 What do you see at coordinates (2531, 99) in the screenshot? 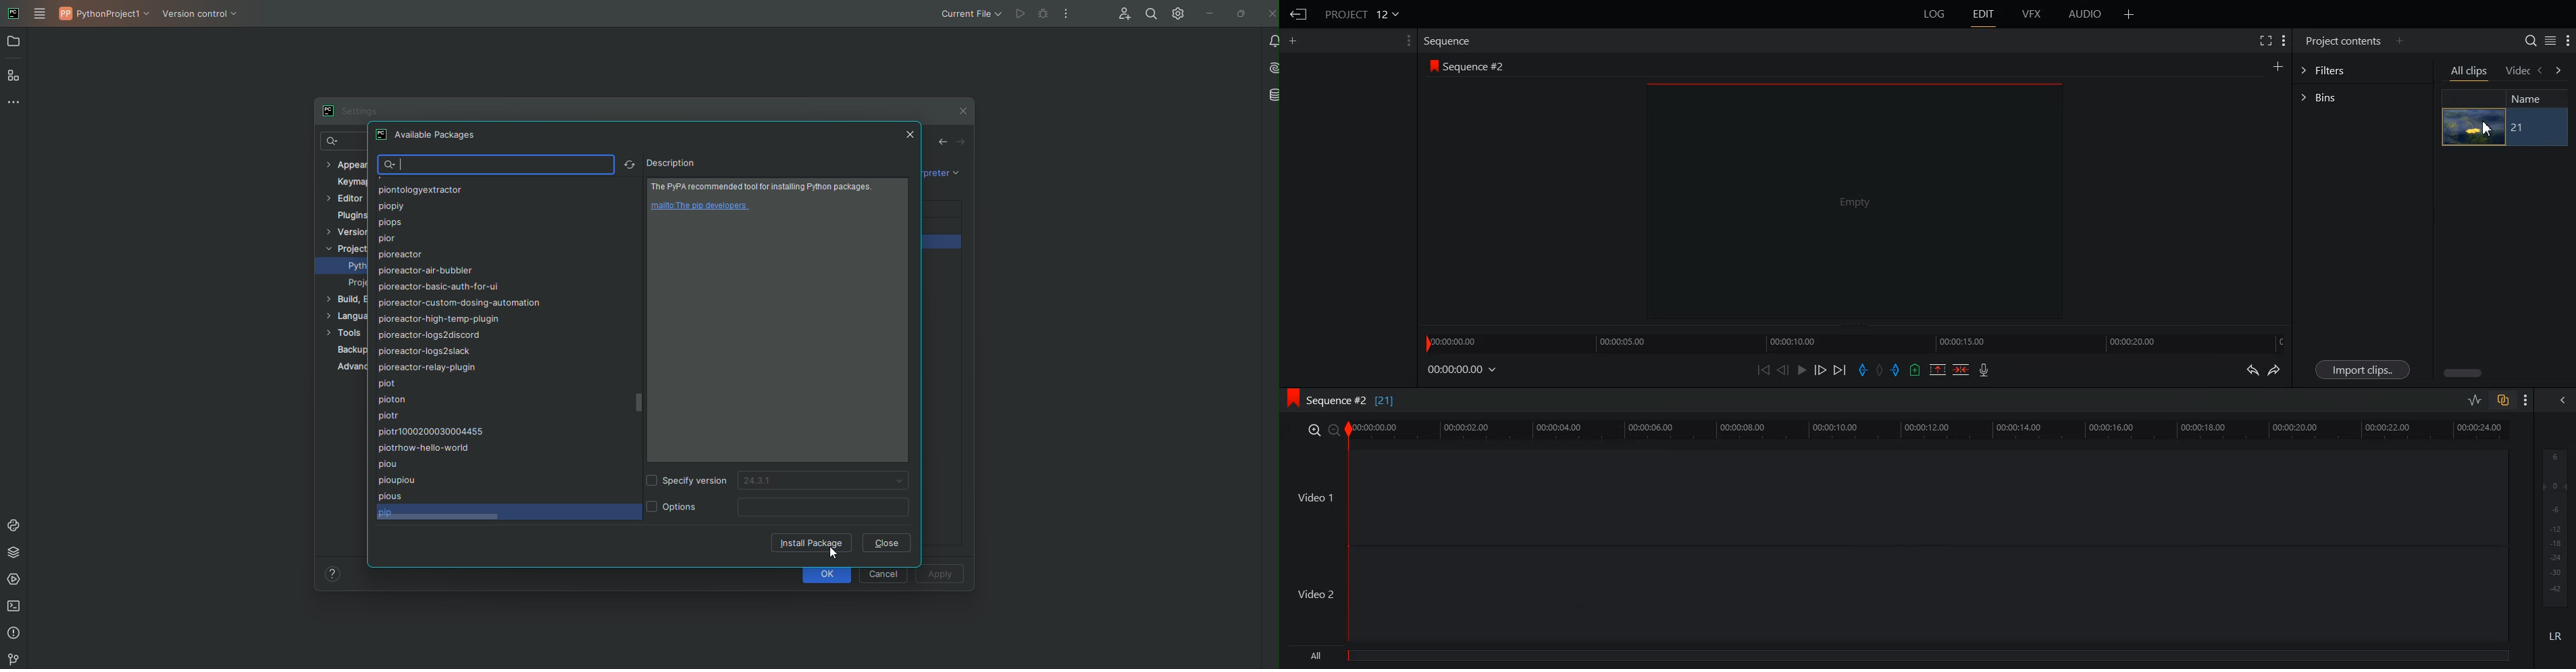
I see `Name` at bounding box center [2531, 99].